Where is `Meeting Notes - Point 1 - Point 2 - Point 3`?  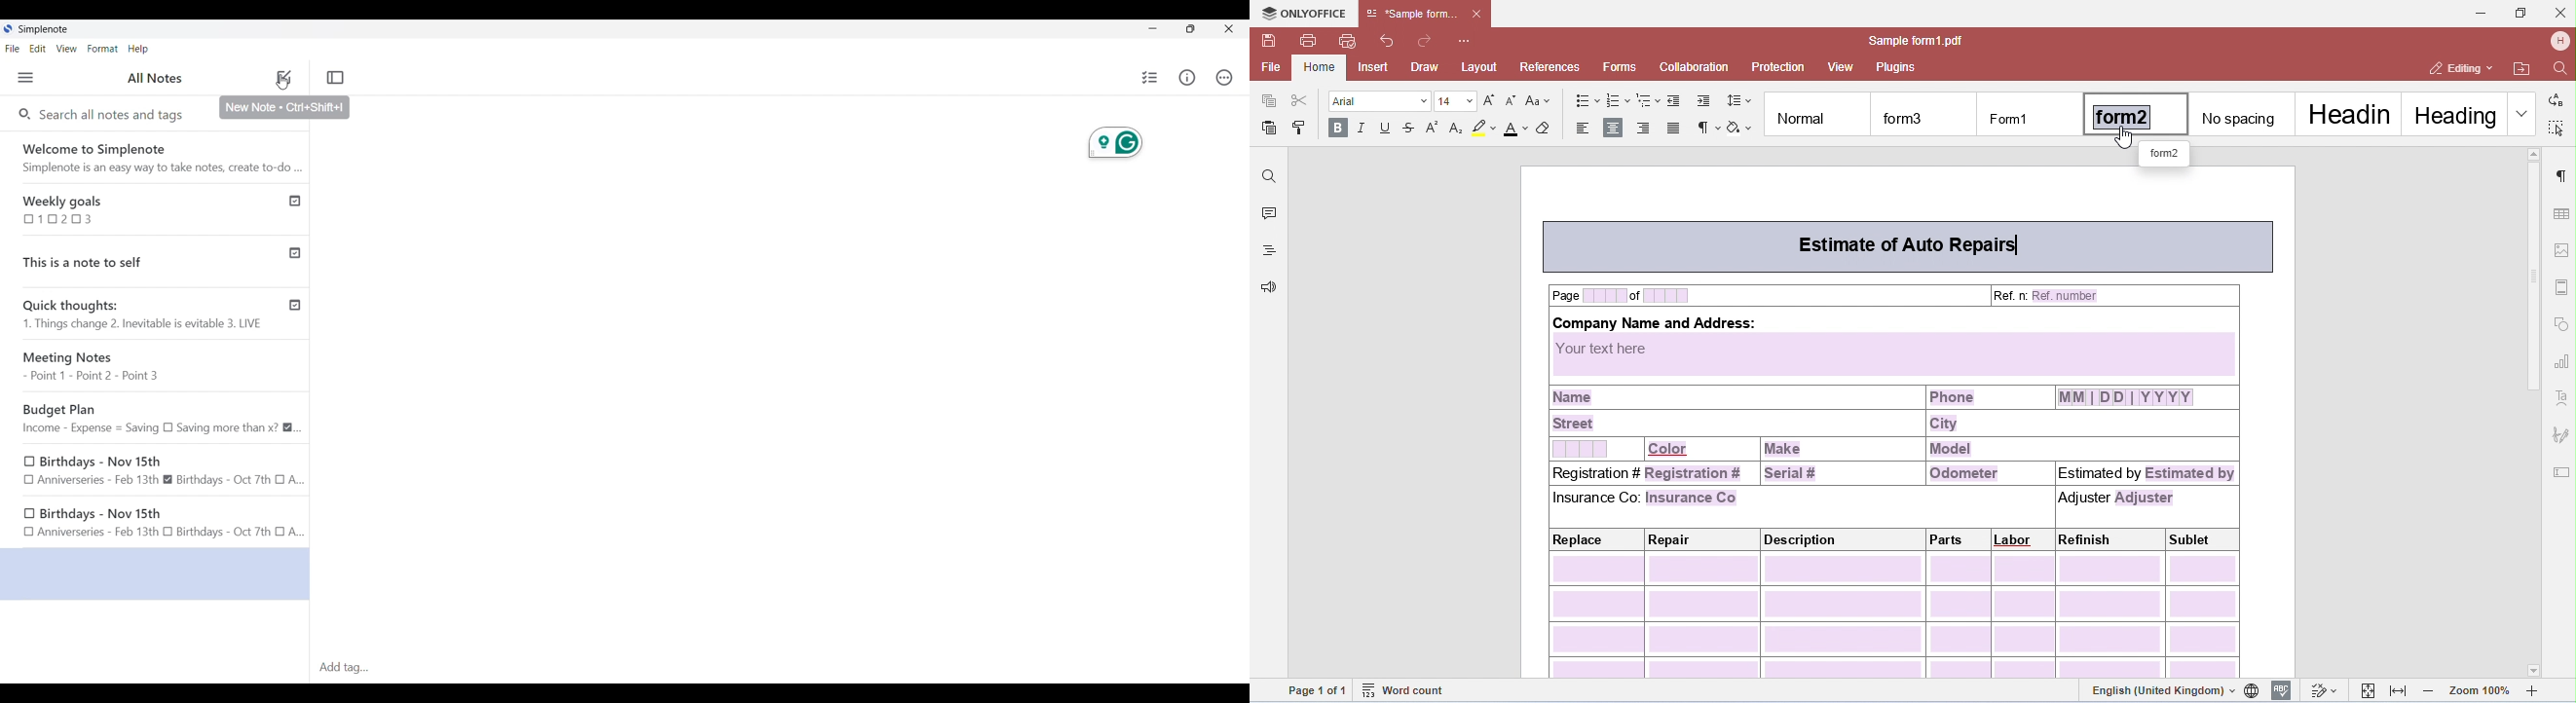
Meeting Notes - Point 1 - Point 2 - Point 3 is located at coordinates (160, 367).